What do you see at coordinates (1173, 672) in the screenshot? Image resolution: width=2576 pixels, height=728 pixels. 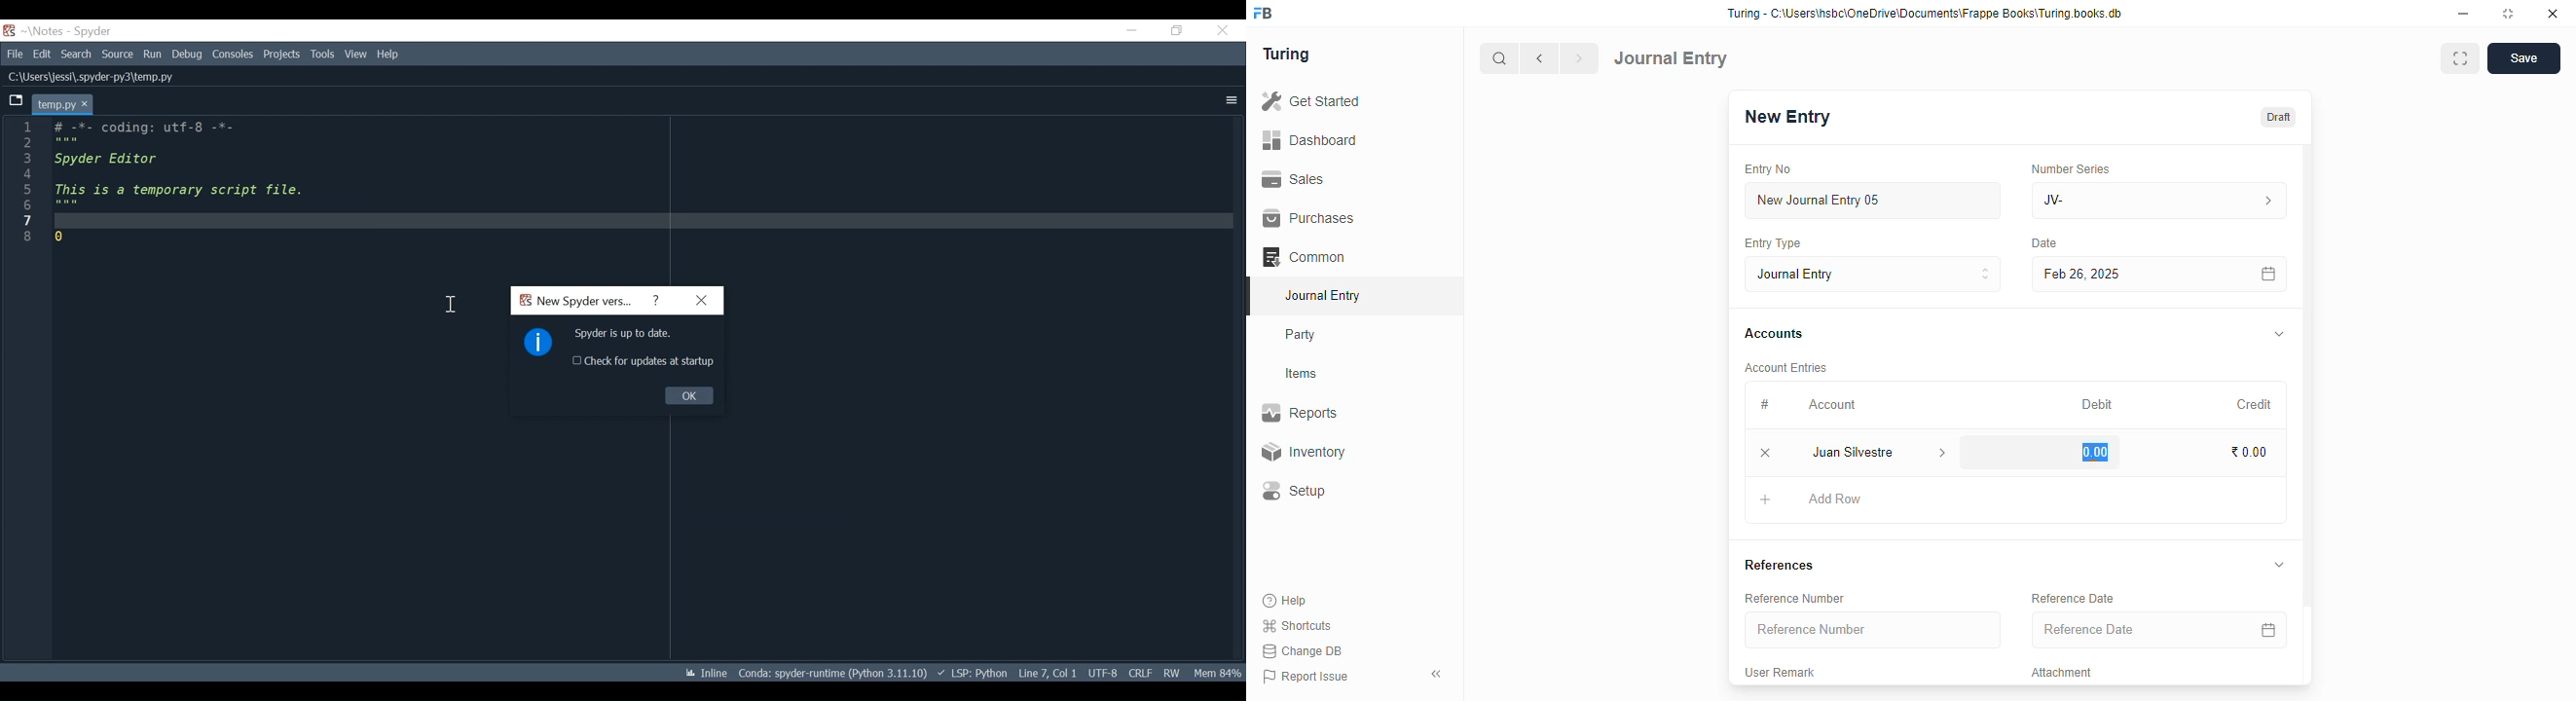 I see `RW` at bounding box center [1173, 672].